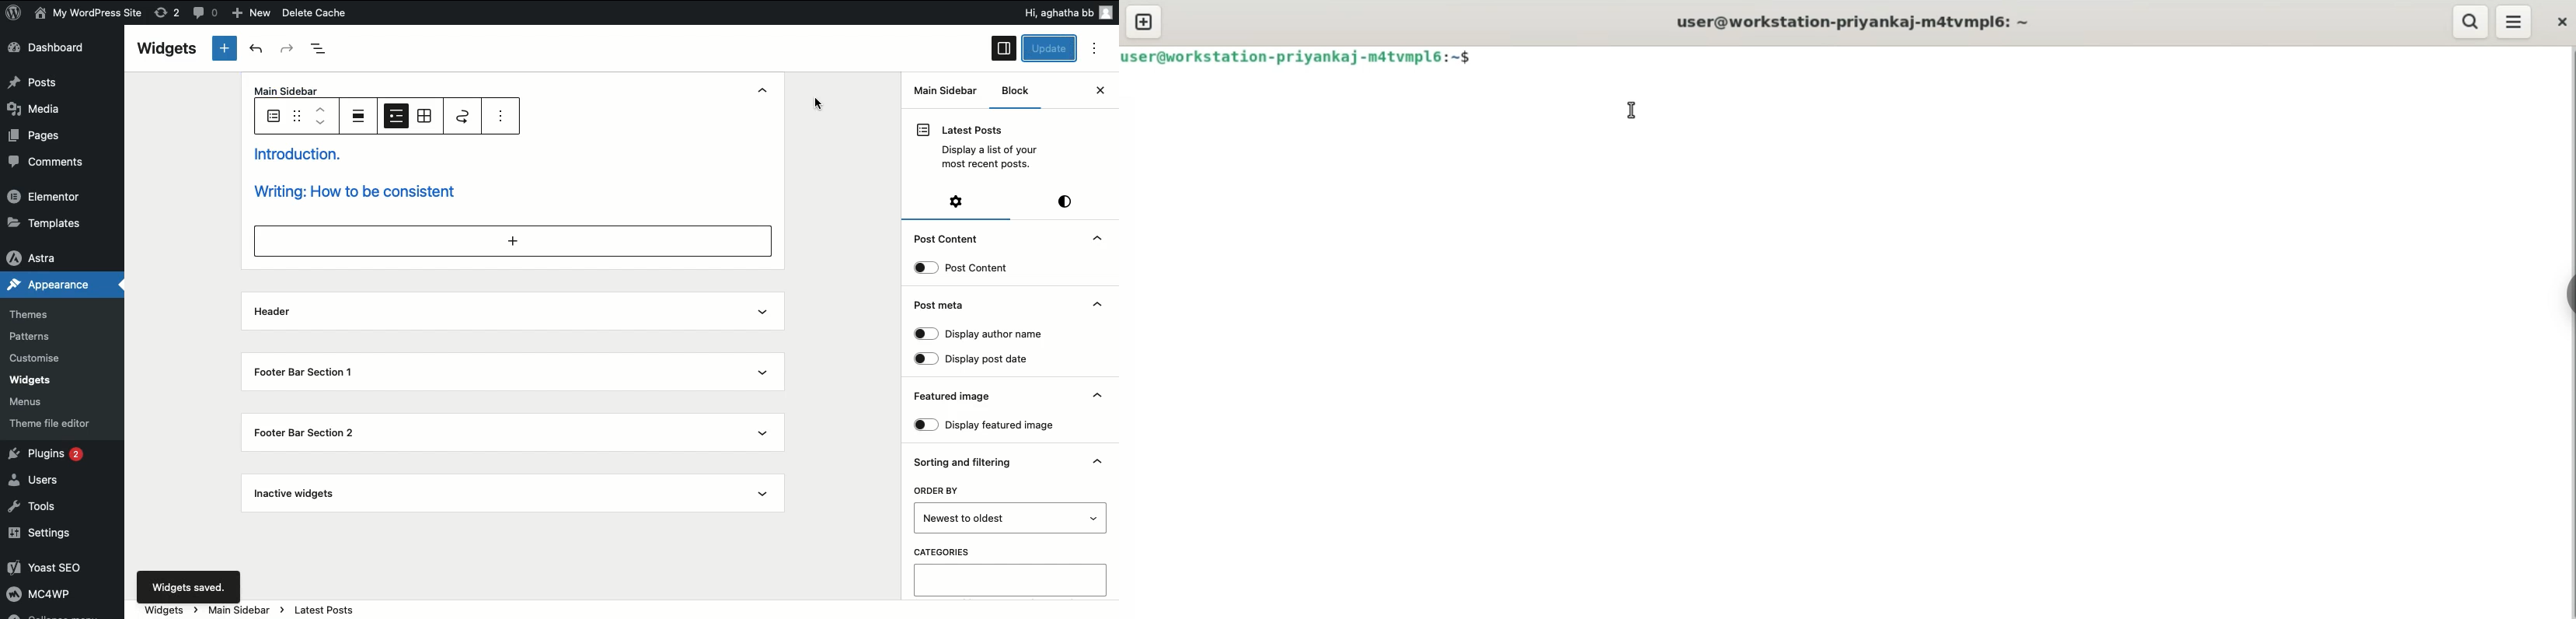 The height and width of the screenshot is (644, 2576). What do you see at coordinates (949, 398) in the screenshot?
I see `Featured image` at bounding box center [949, 398].